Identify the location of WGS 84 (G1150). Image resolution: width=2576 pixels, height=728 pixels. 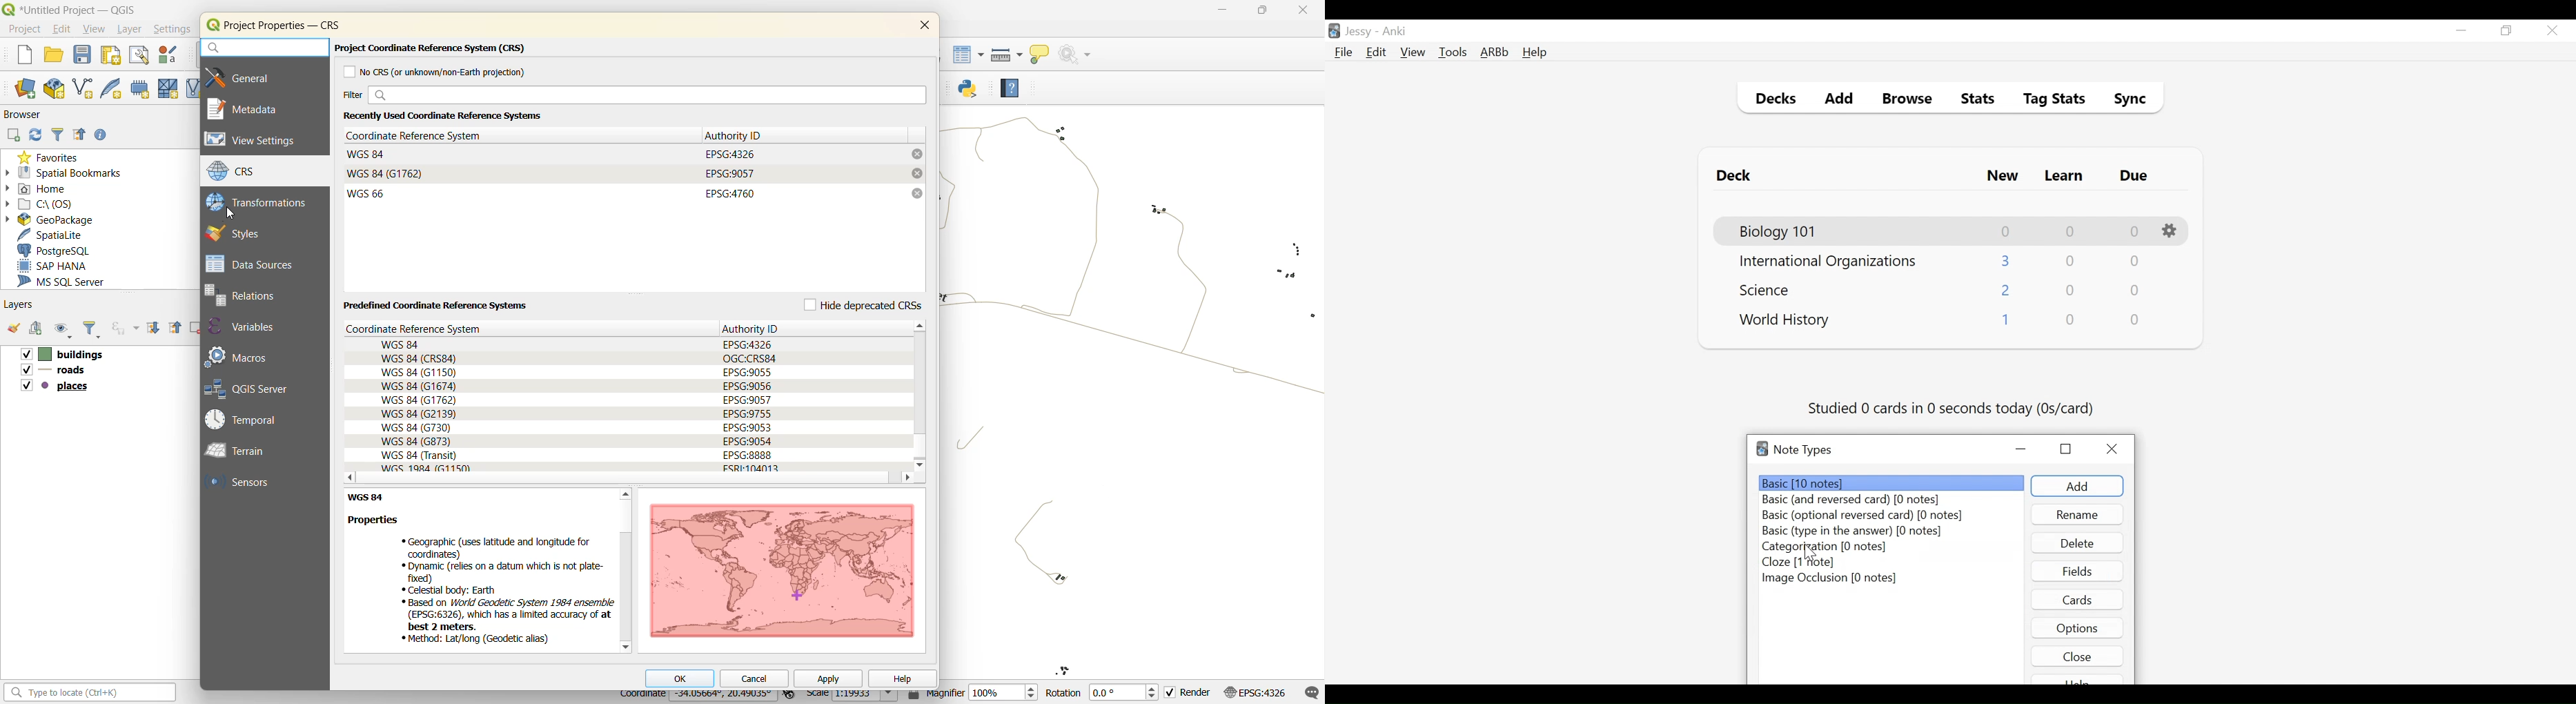
(420, 373).